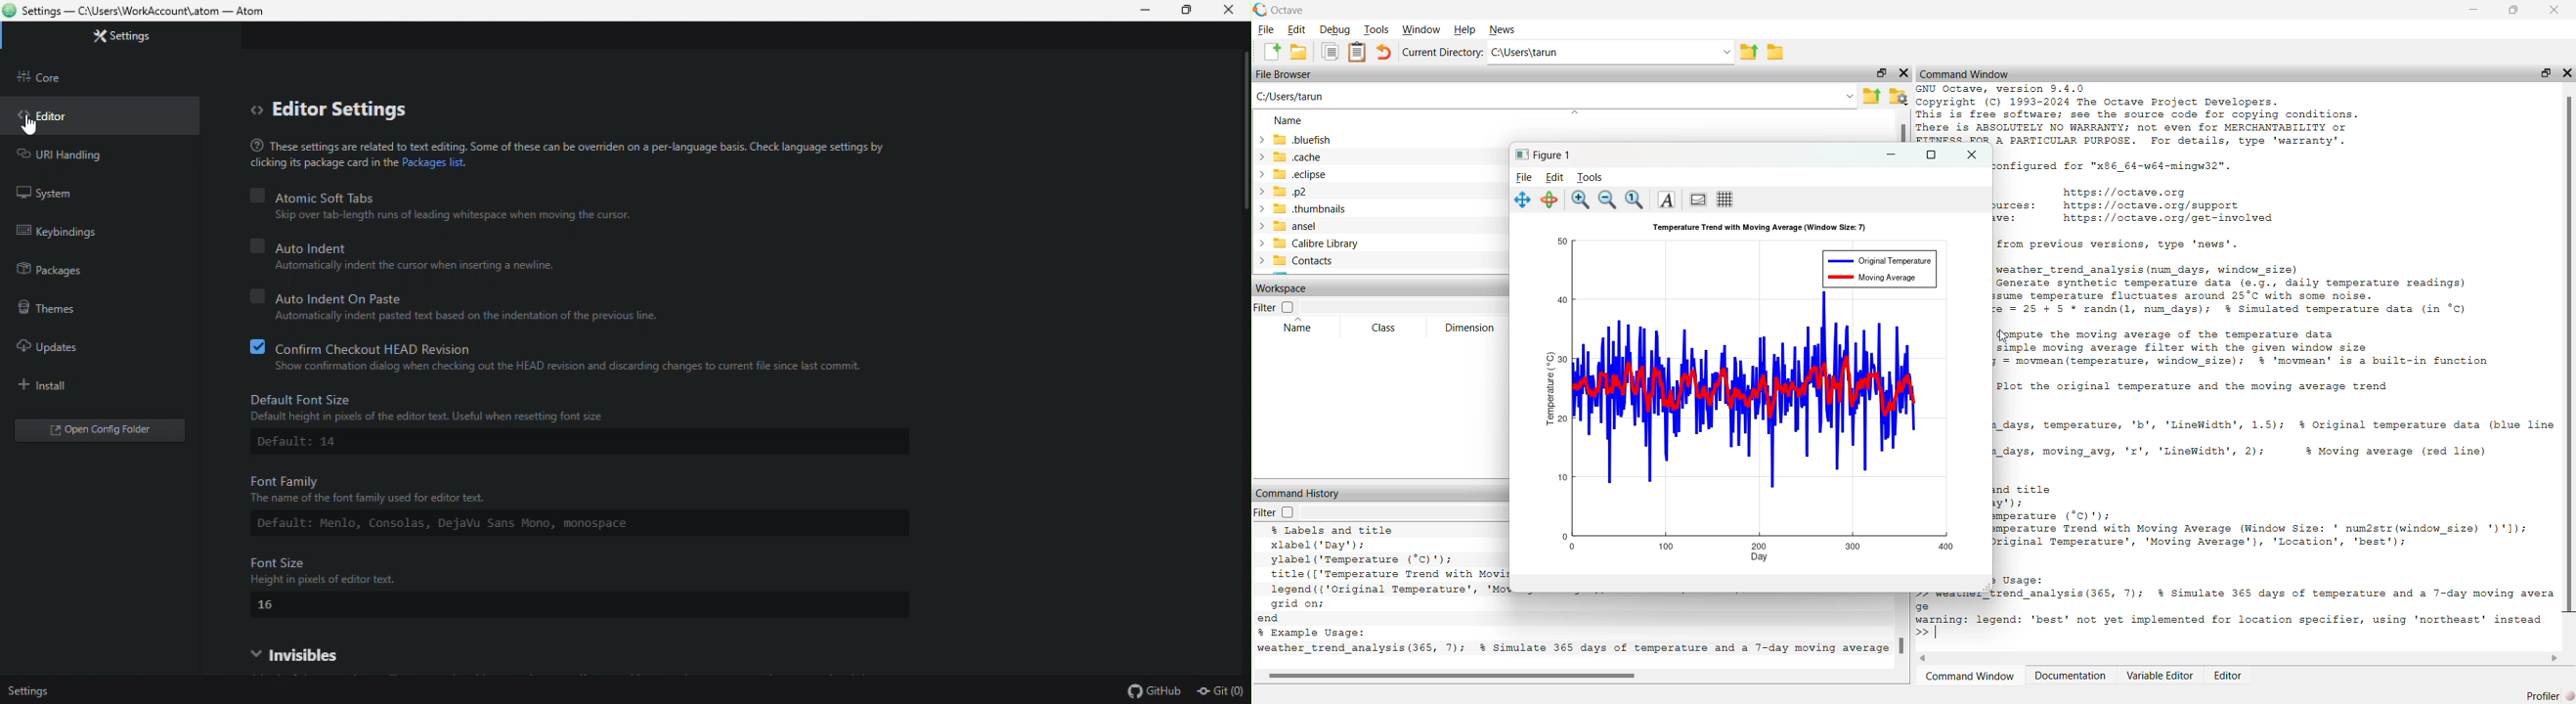 The height and width of the screenshot is (728, 2576). I want to click on Skip over tab-length runs of leading whitespace when moving the cursor., so click(450, 215).